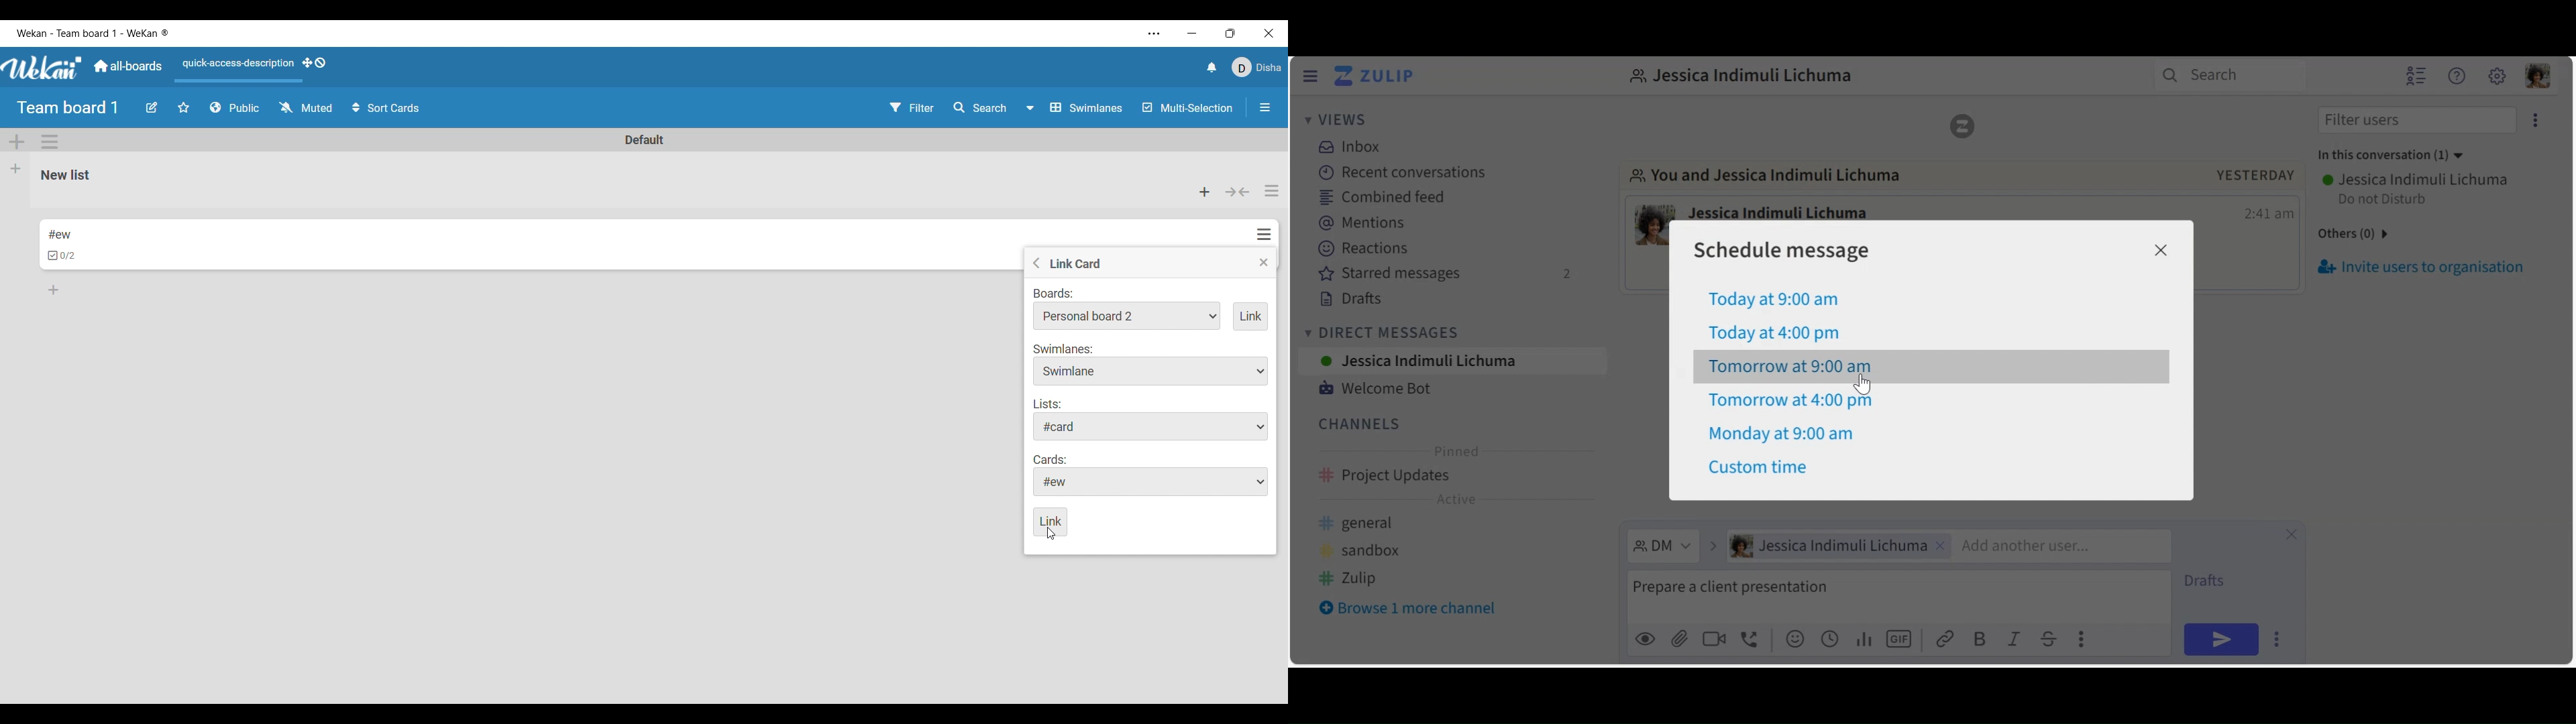  Describe the element at coordinates (1448, 332) in the screenshot. I see `Direct Messages` at that location.